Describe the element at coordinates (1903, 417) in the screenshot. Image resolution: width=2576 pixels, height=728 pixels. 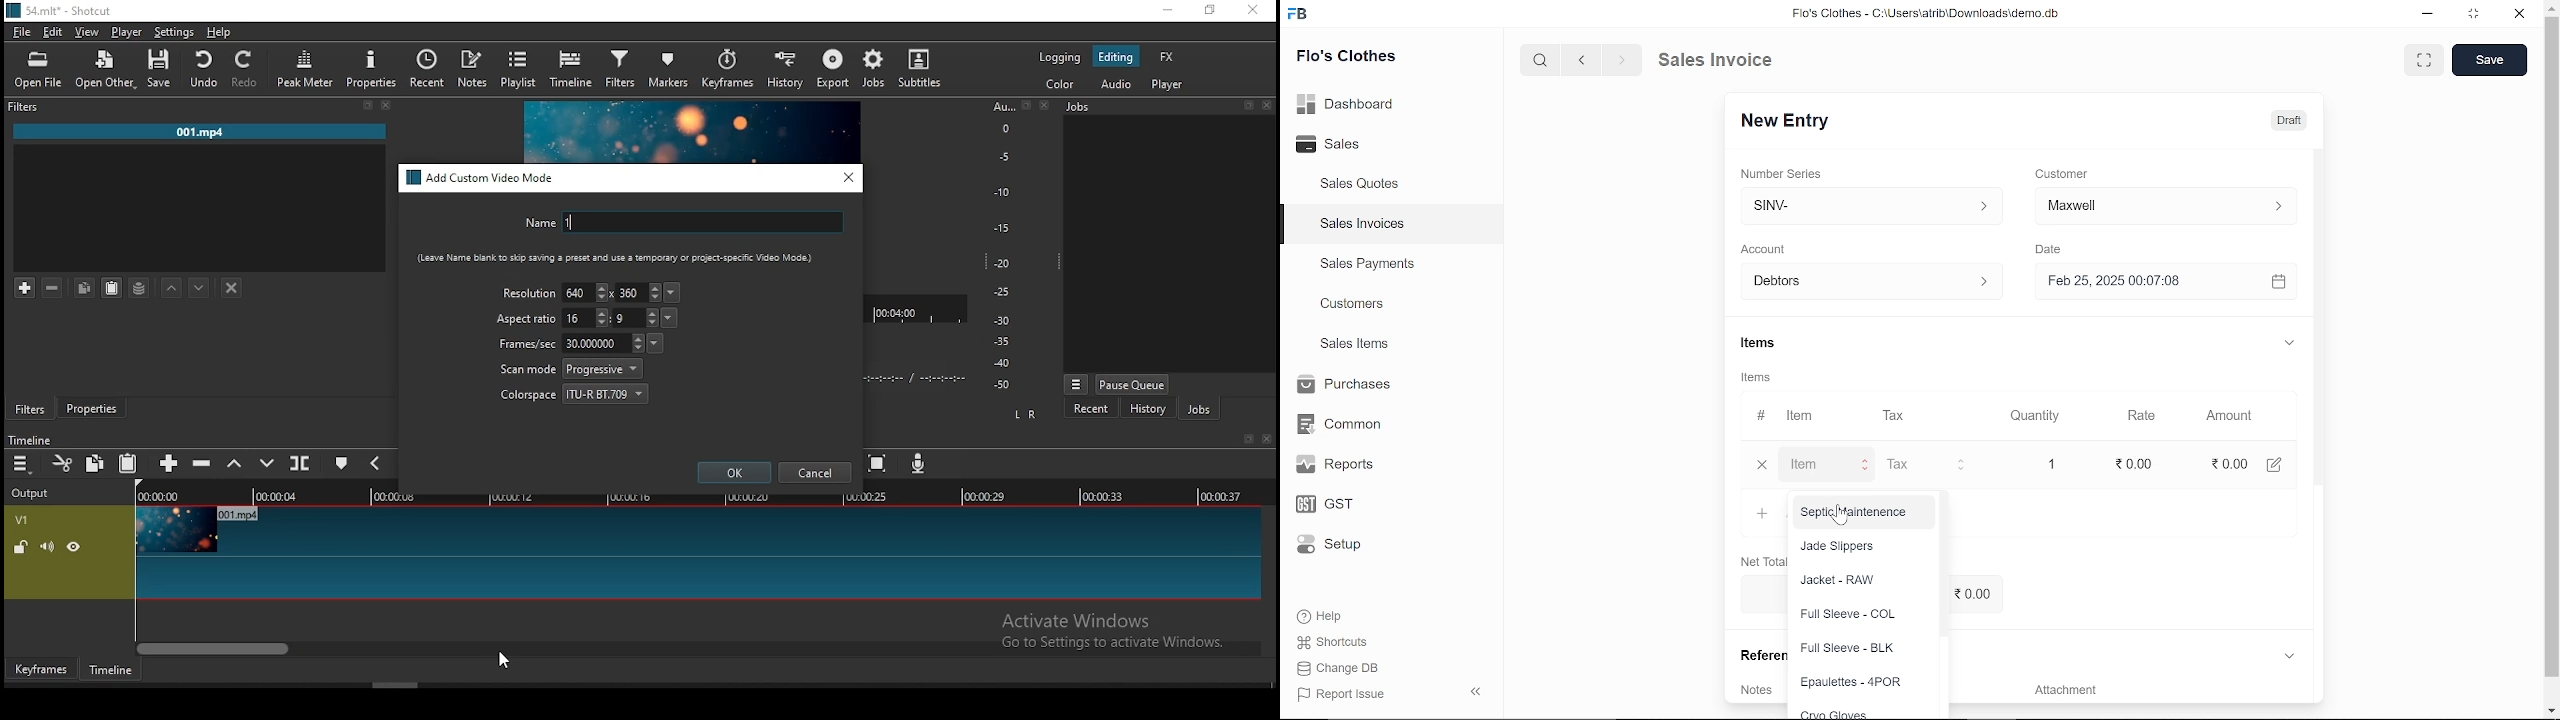
I see `Tax` at that location.